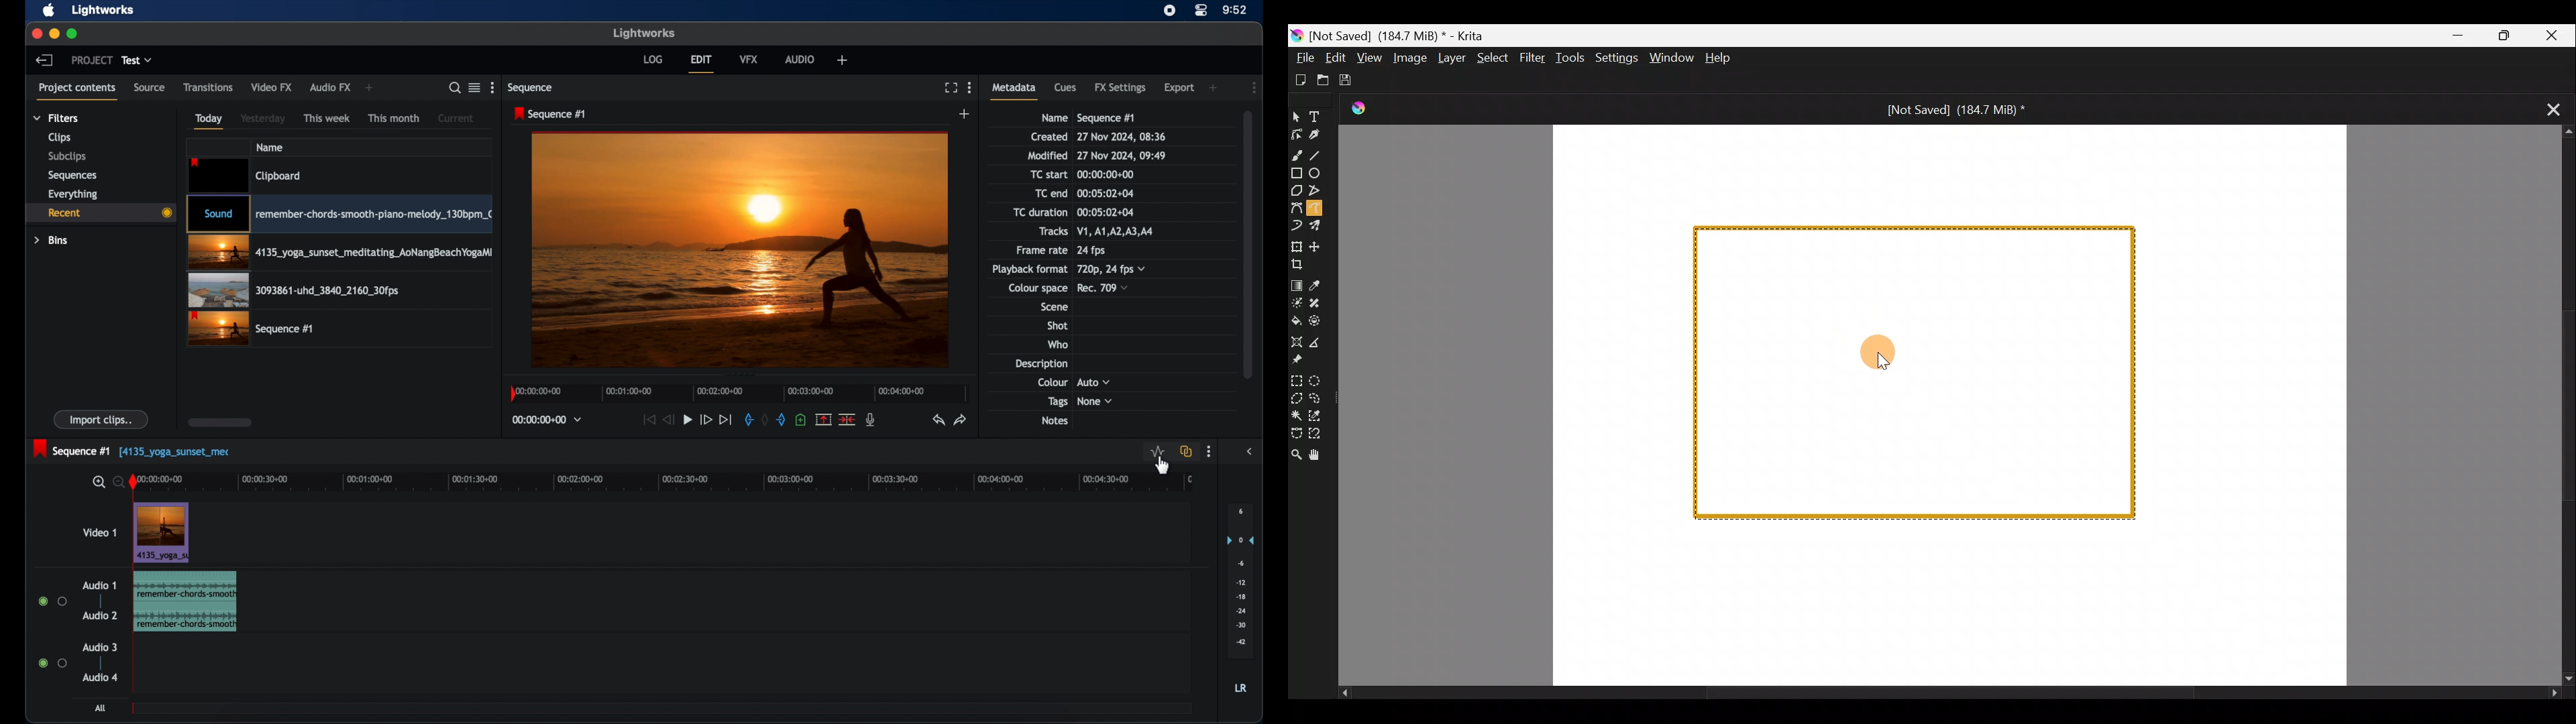 The image size is (2576, 728). I want to click on Polyline tool, so click(1320, 192).